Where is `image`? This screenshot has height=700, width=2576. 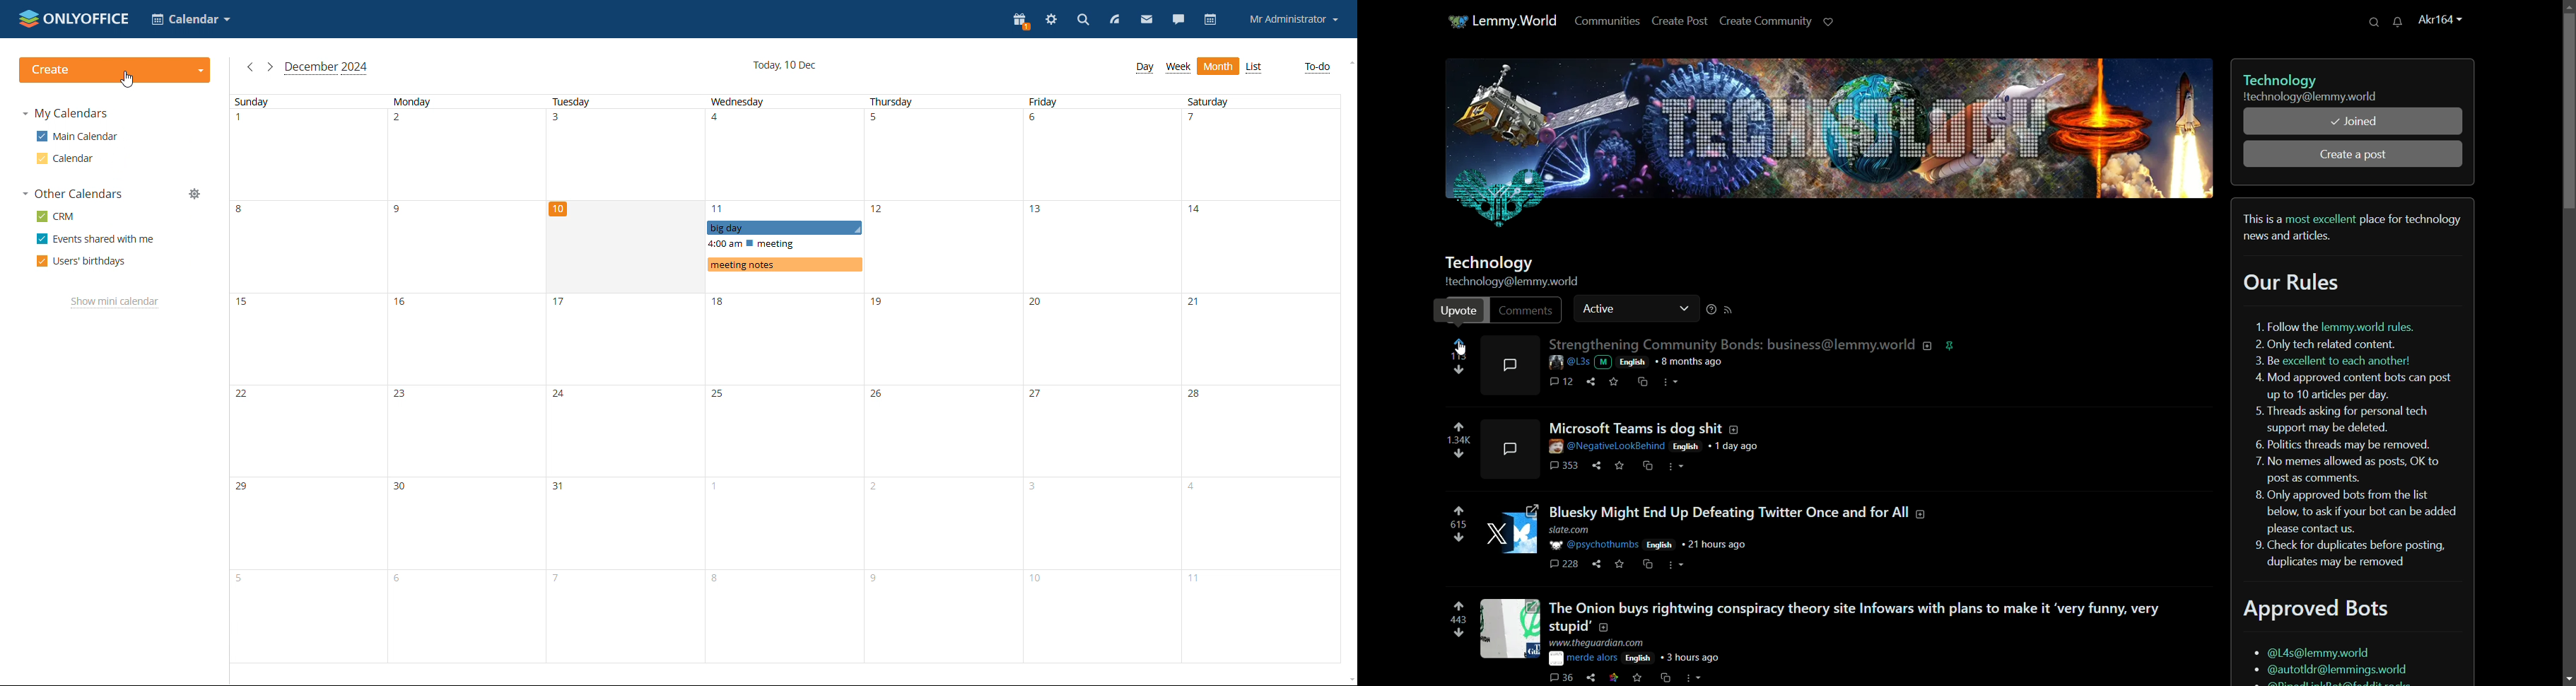
image is located at coordinates (1509, 630).